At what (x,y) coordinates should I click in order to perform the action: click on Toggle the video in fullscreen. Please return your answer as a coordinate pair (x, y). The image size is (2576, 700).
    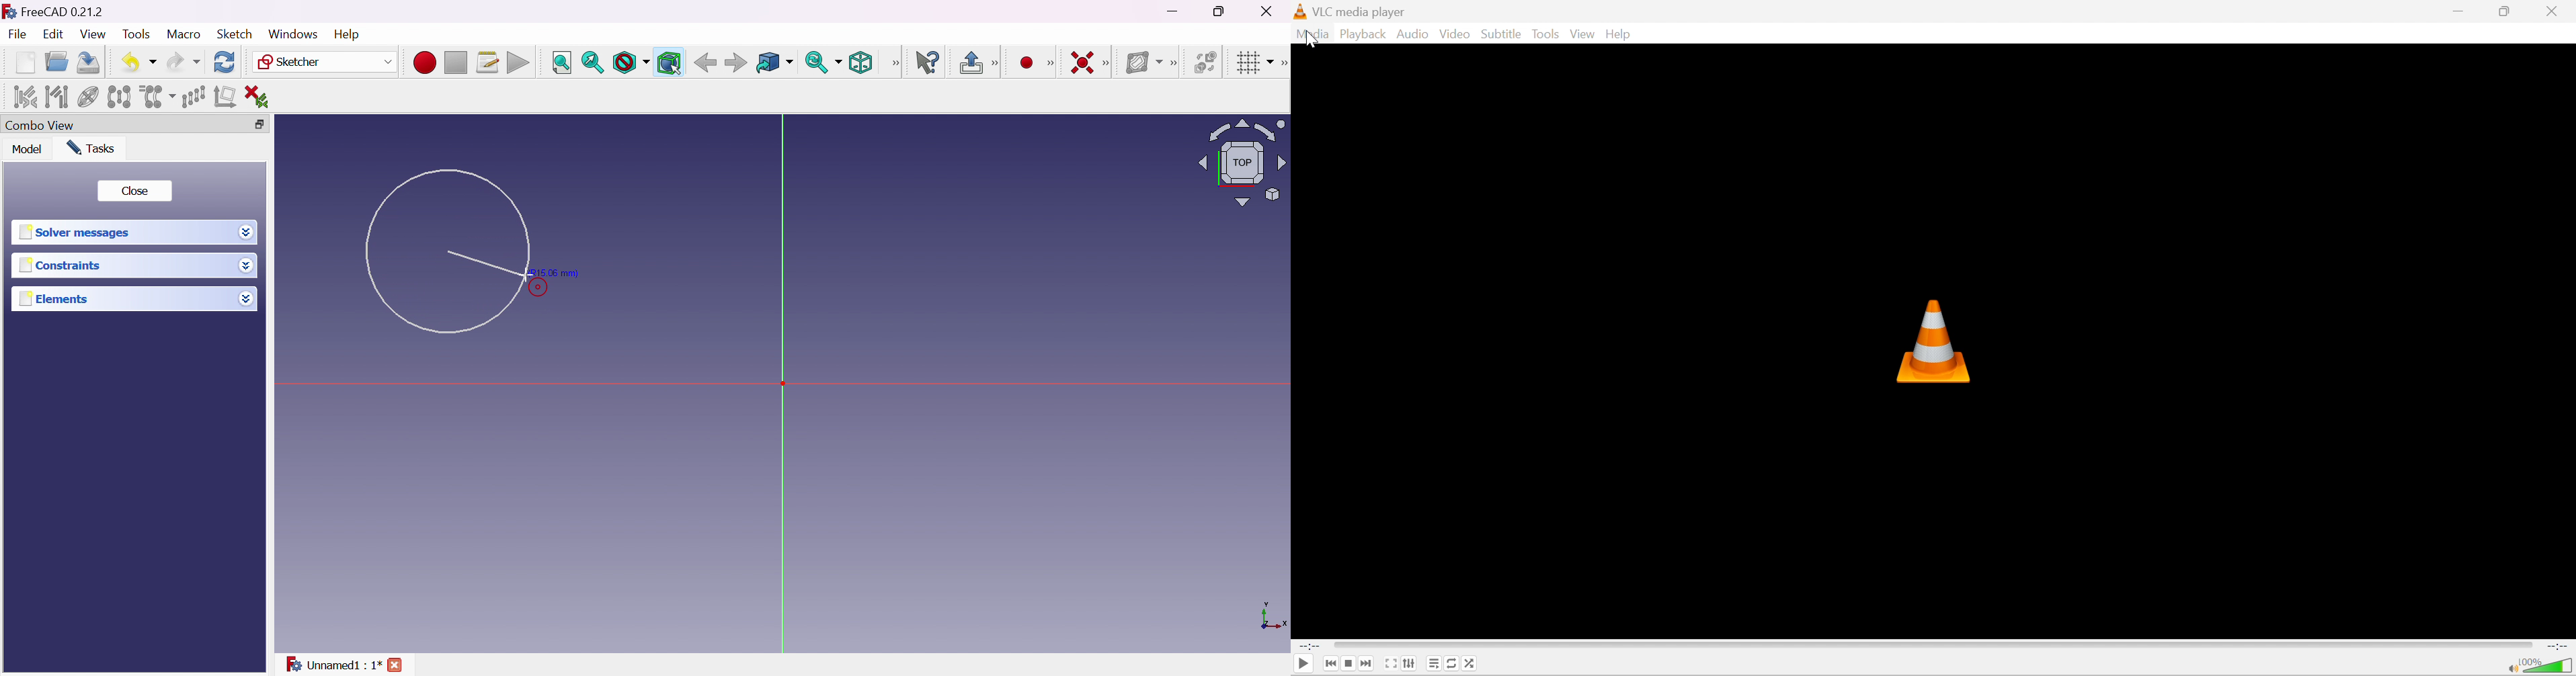
    Looking at the image, I should click on (1391, 665).